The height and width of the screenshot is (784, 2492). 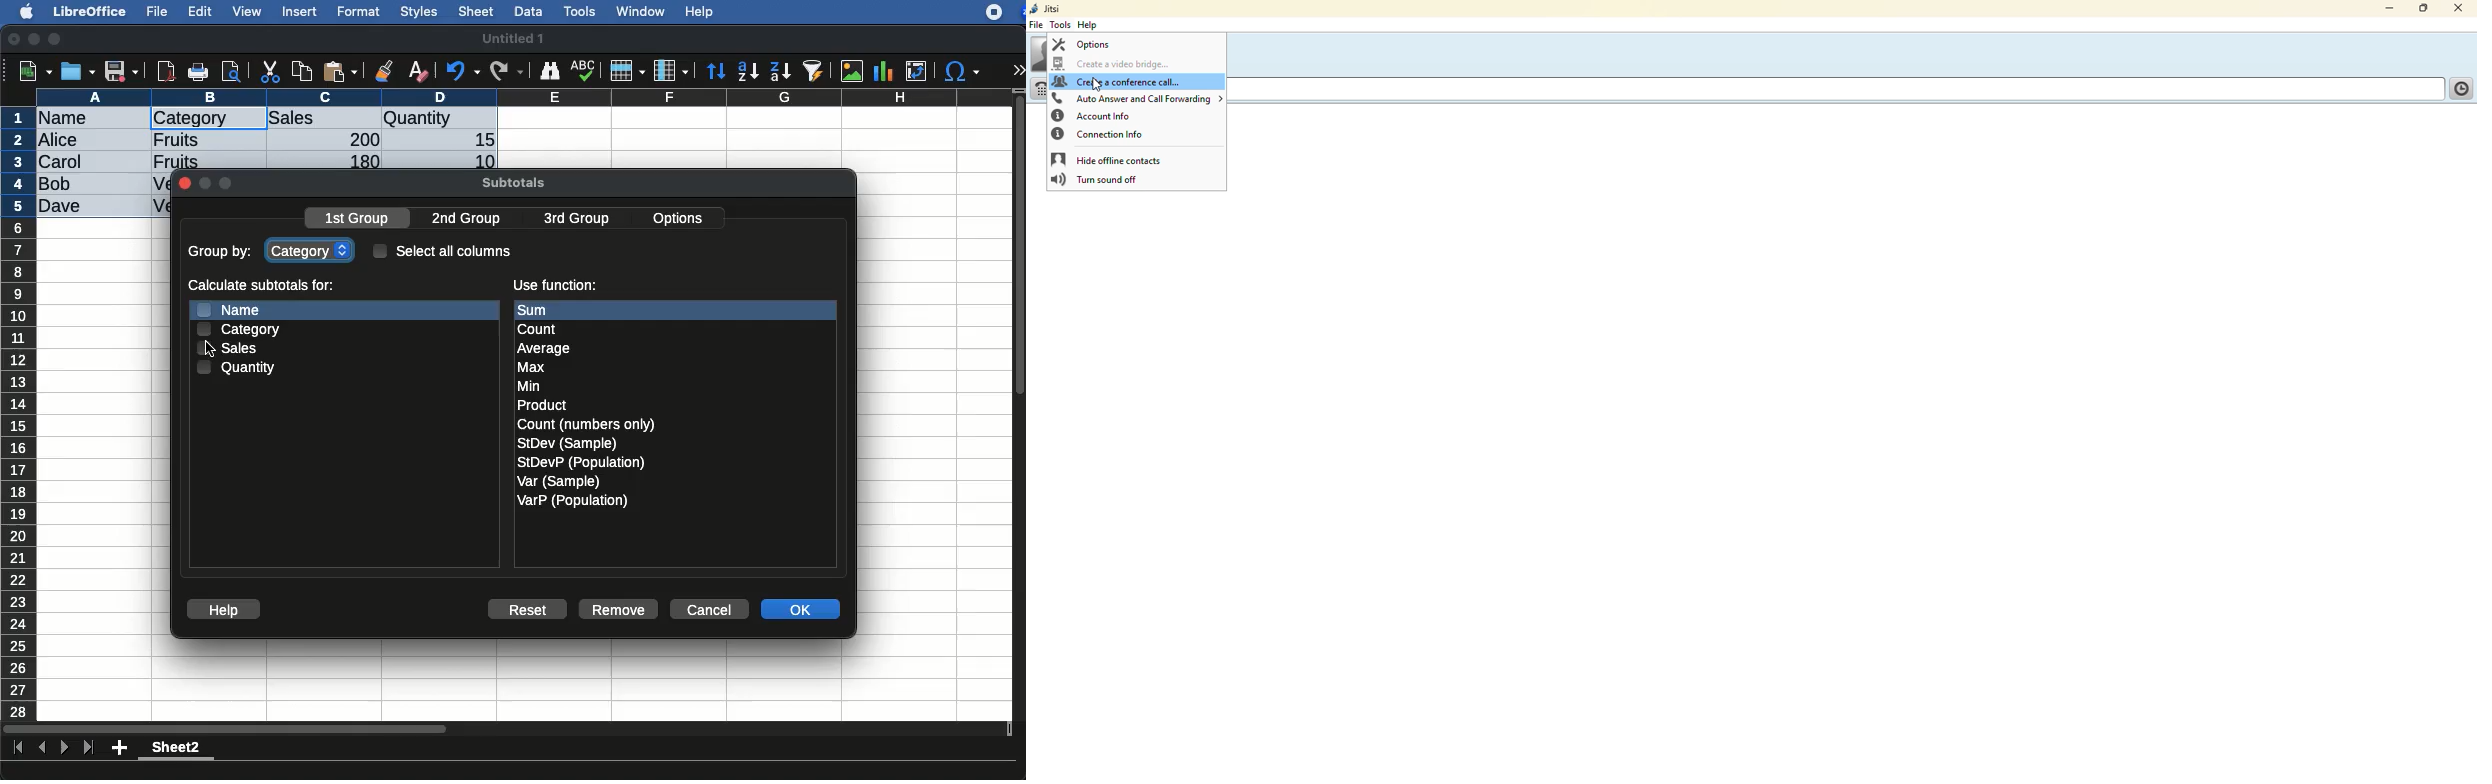 I want to click on insert, so click(x=300, y=11).